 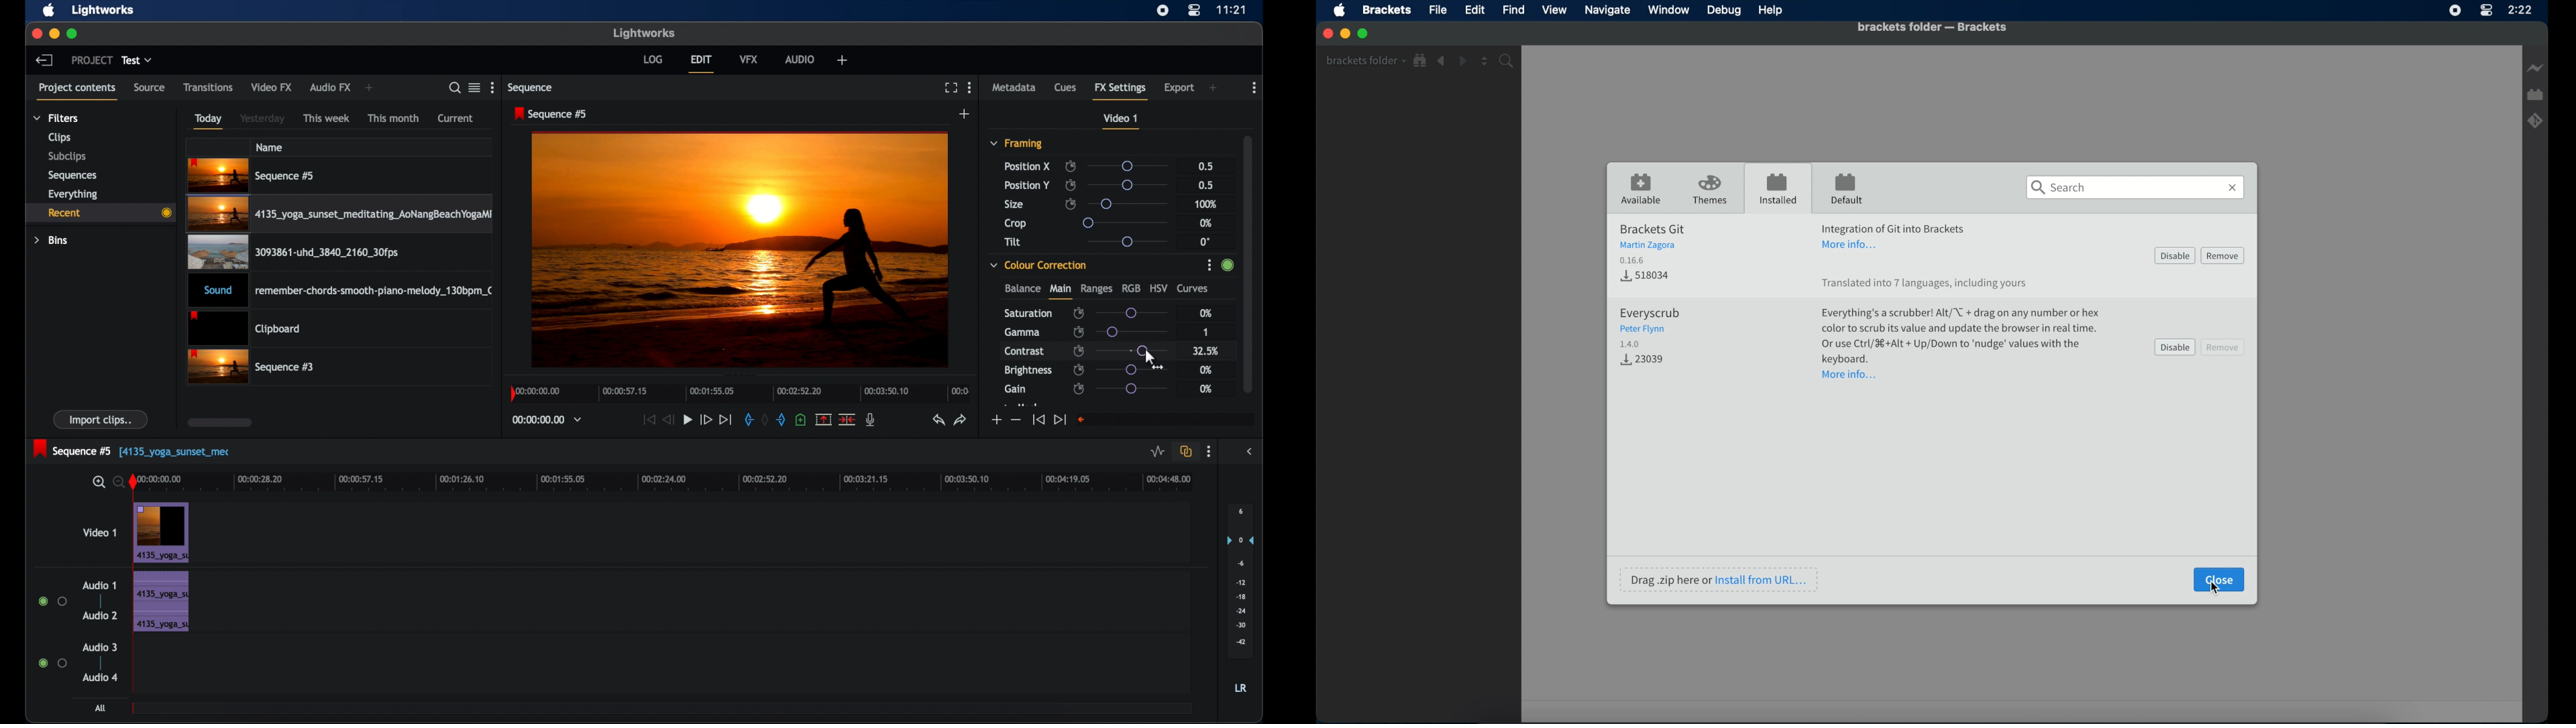 What do you see at coordinates (970, 86) in the screenshot?
I see `moreoptions` at bounding box center [970, 86].